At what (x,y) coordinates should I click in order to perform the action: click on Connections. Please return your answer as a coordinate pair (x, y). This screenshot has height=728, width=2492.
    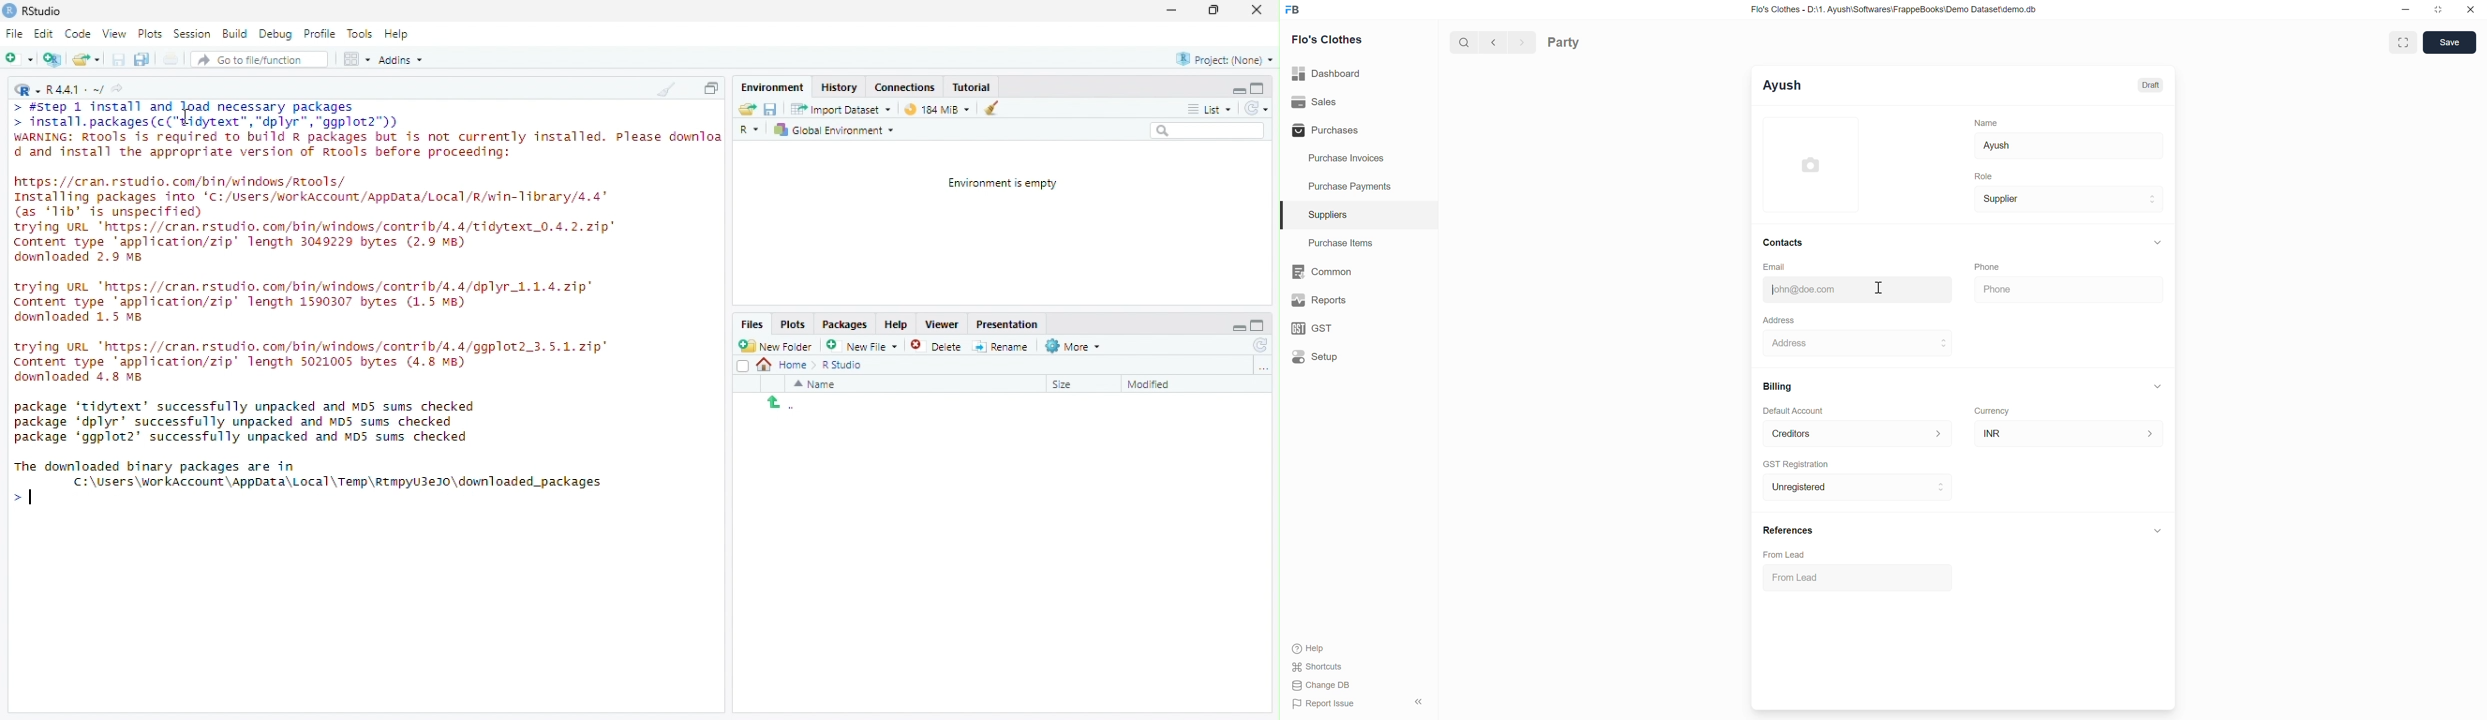
    Looking at the image, I should click on (905, 86).